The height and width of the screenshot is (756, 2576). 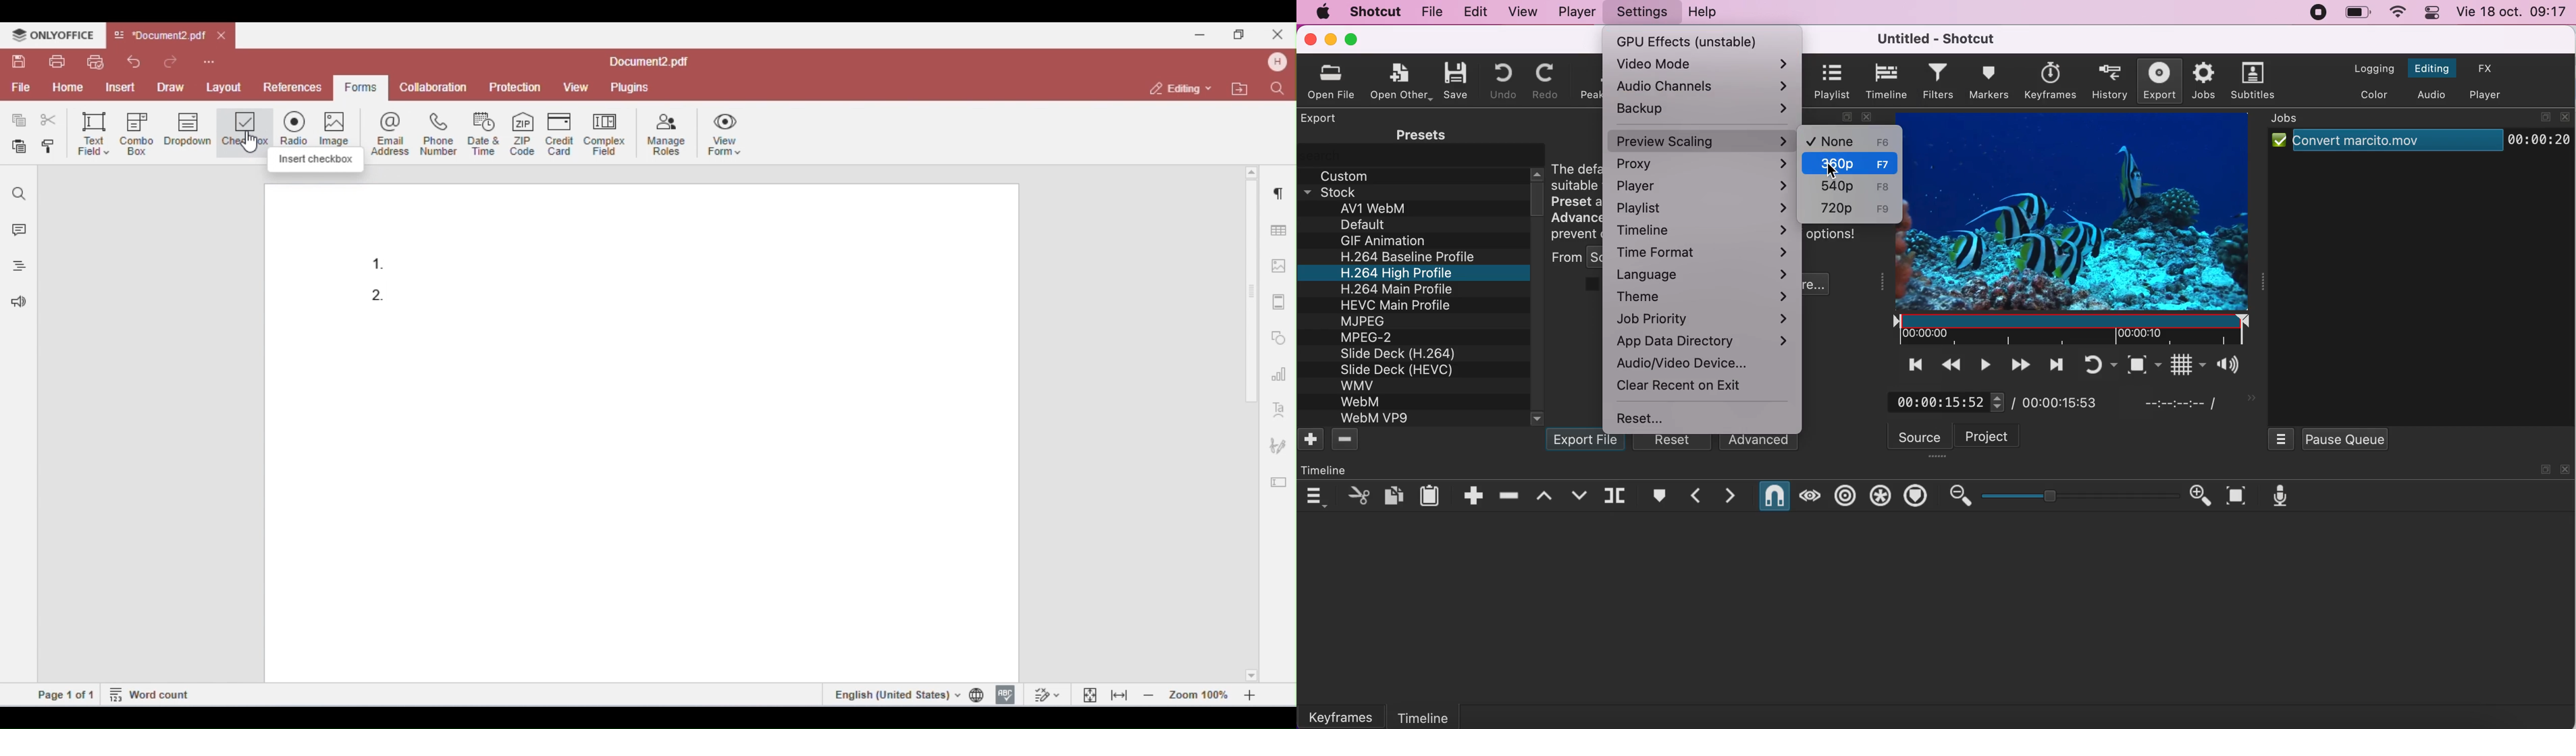 I want to click on ripple markers, so click(x=1916, y=496).